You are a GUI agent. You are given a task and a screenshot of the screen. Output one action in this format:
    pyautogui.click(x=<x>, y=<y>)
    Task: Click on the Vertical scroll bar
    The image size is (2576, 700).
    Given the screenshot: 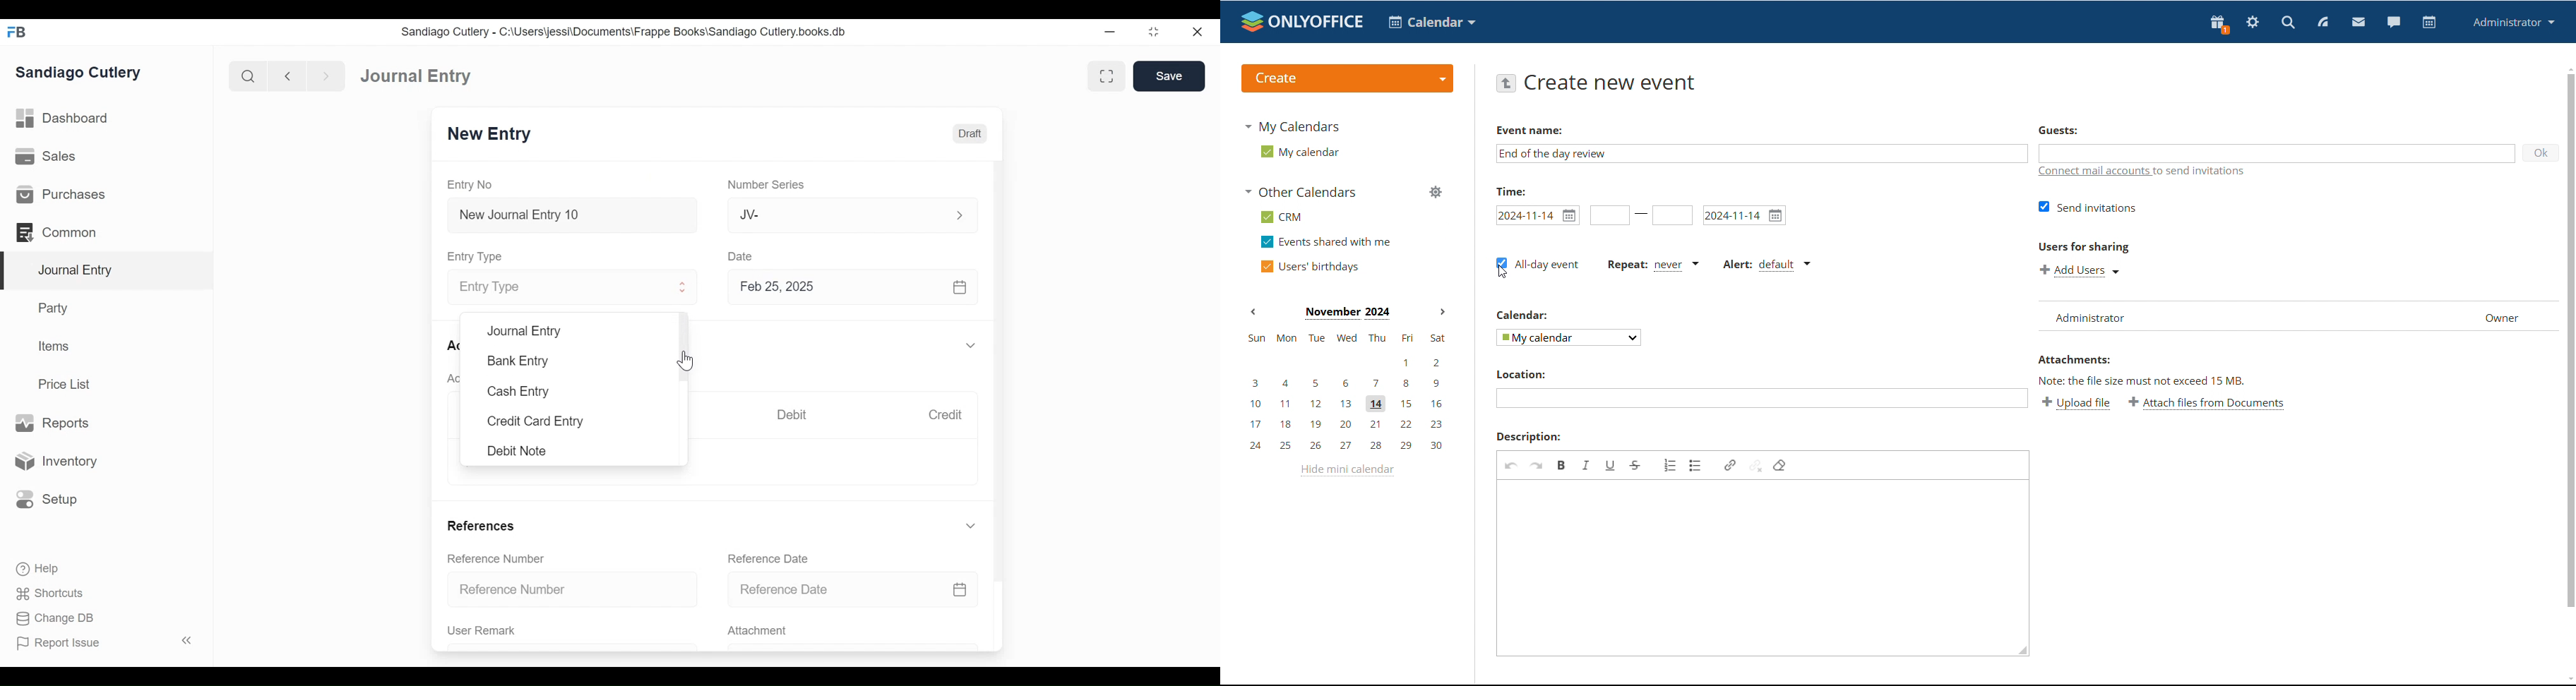 What is the action you would take?
    pyautogui.click(x=687, y=348)
    